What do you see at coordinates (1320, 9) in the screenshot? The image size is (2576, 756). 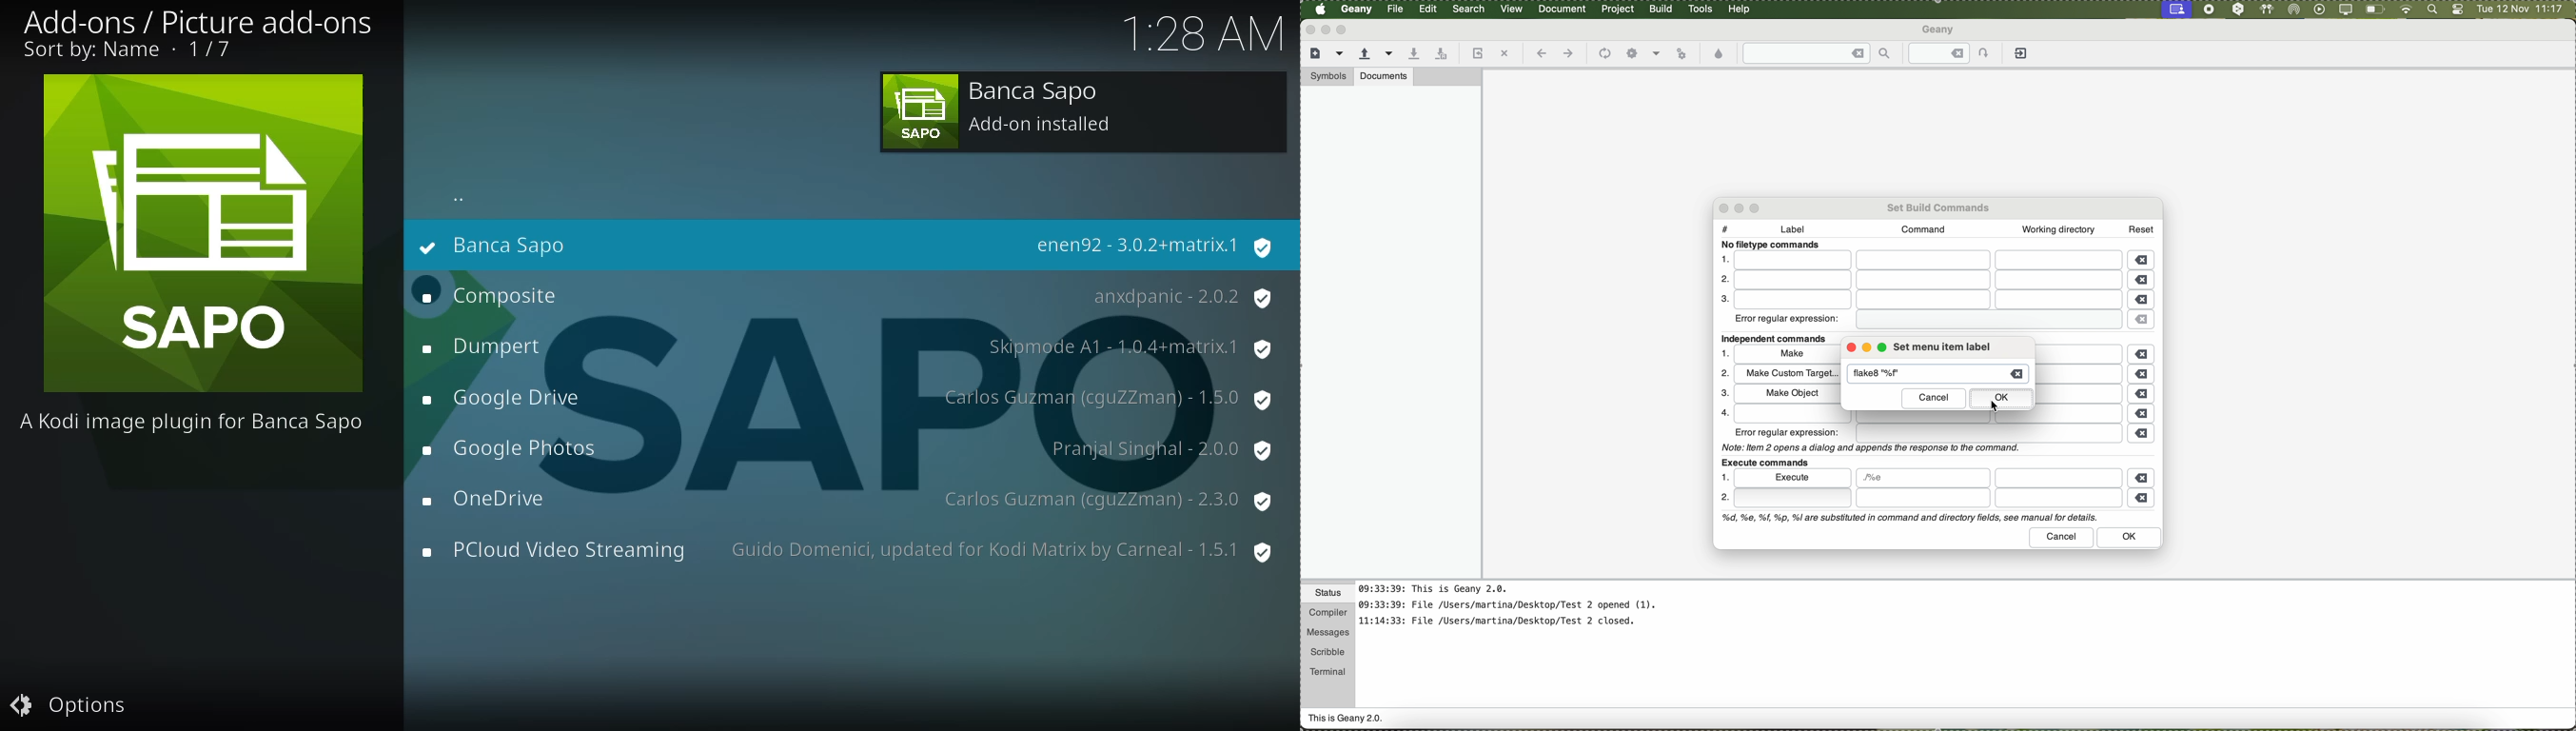 I see `Apple icon` at bounding box center [1320, 9].